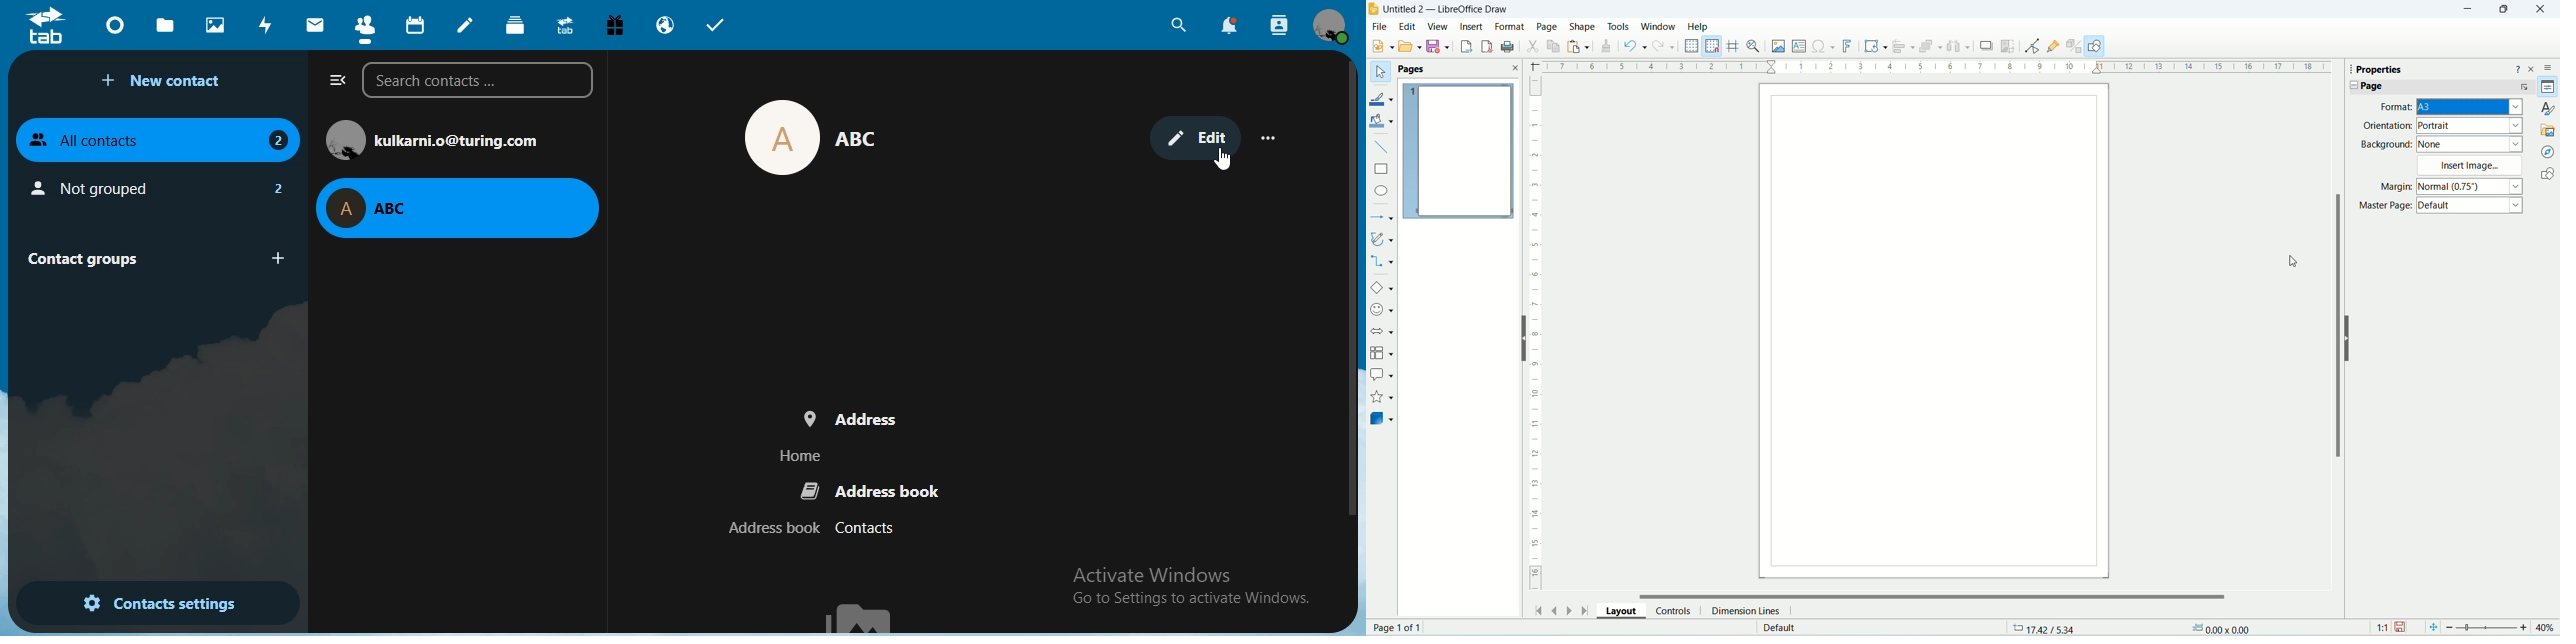 The height and width of the screenshot is (644, 2576). What do you see at coordinates (1195, 136) in the screenshot?
I see `edit` at bounding box center [1195, 136].